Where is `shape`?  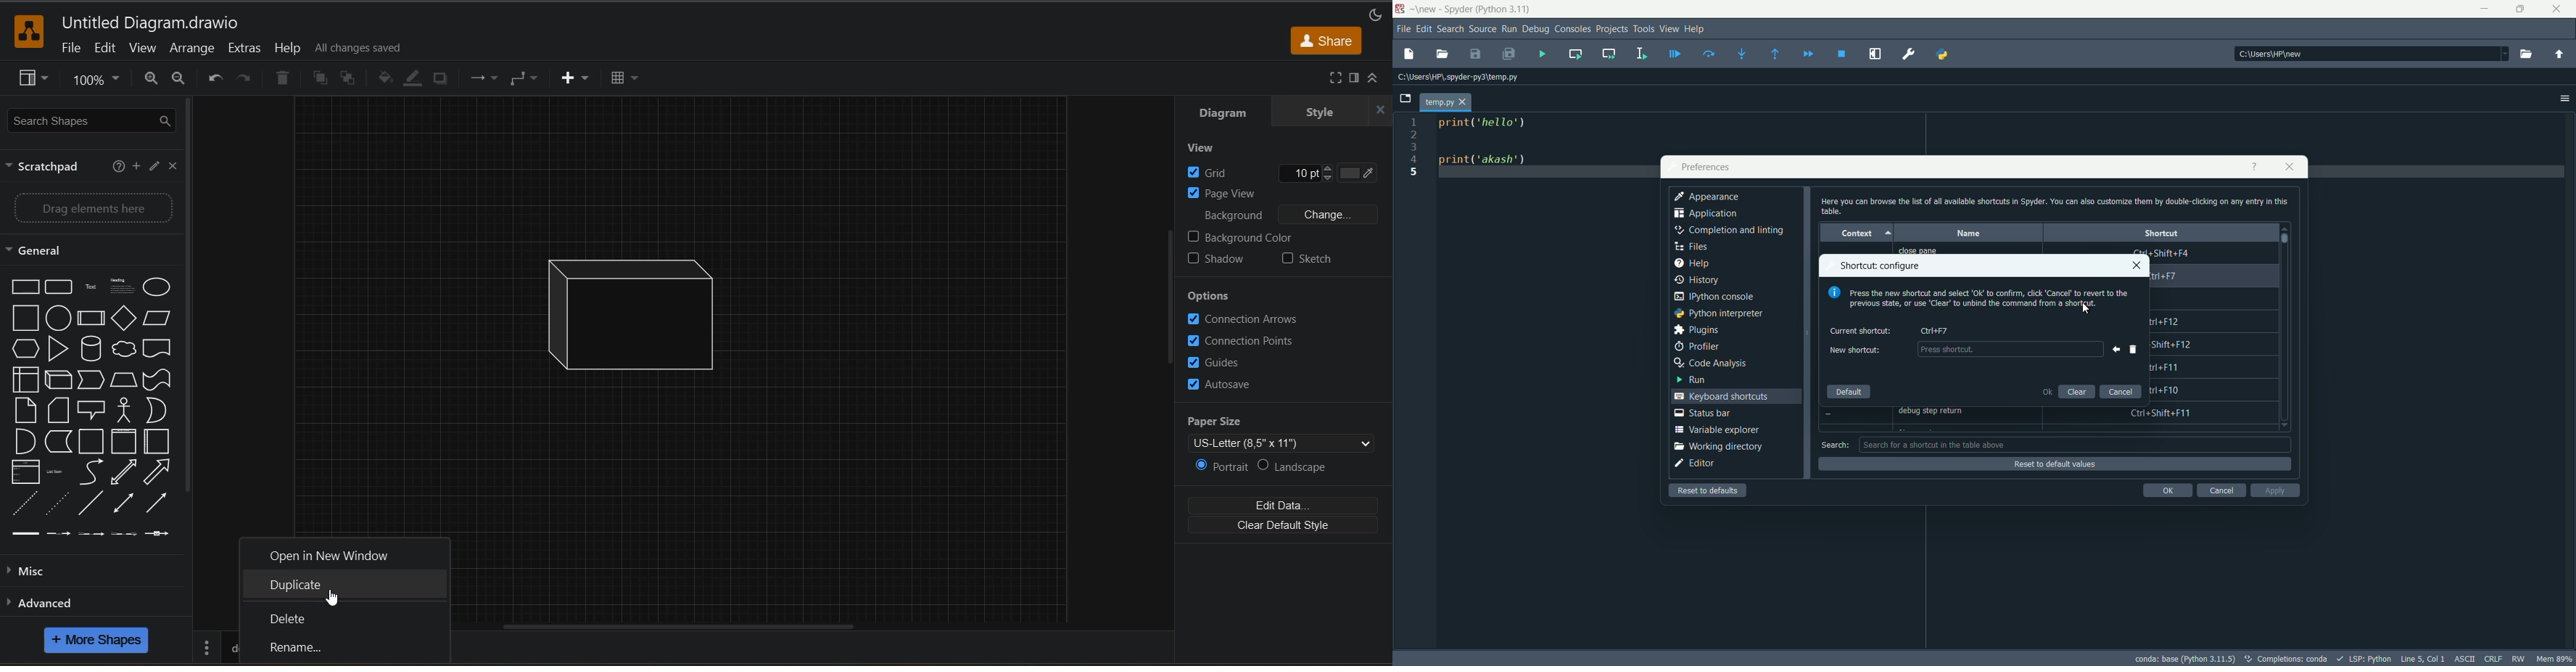 shape is located at coordinates (646, 316).